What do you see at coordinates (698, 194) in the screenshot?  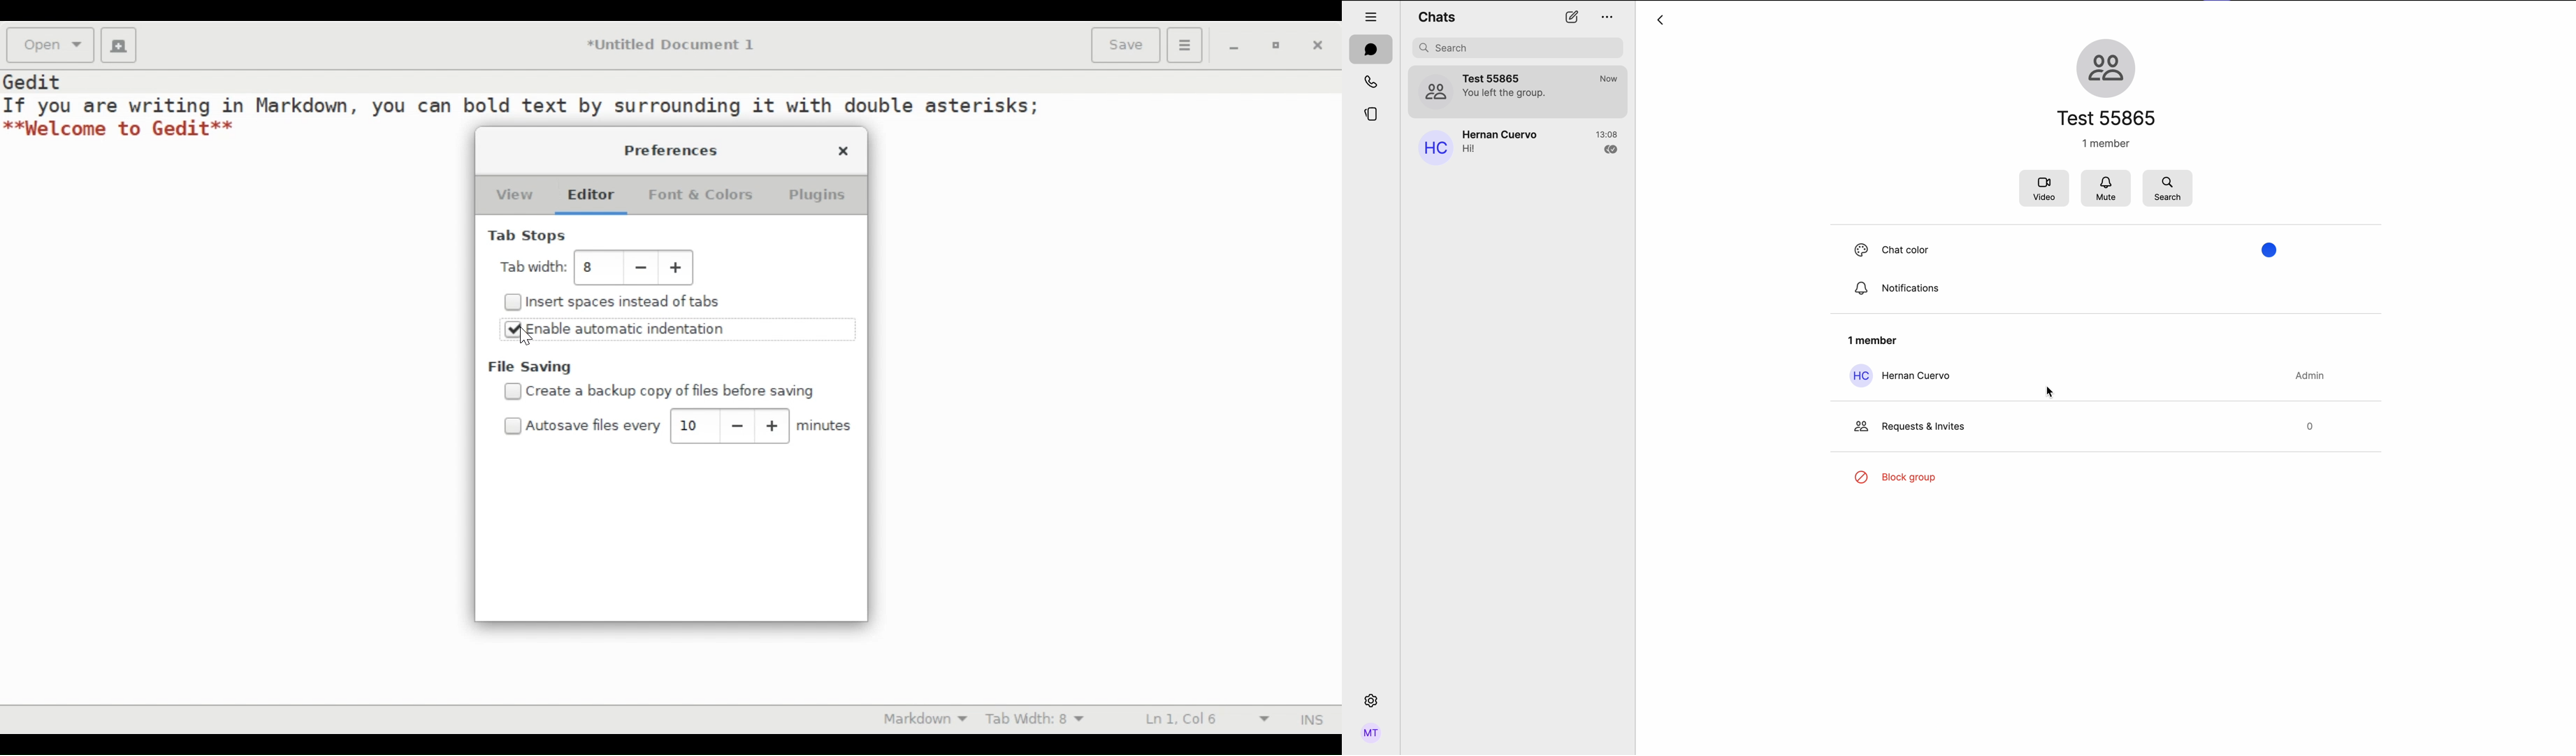 I see `Font & Colors` at bounding box center [698, 194].